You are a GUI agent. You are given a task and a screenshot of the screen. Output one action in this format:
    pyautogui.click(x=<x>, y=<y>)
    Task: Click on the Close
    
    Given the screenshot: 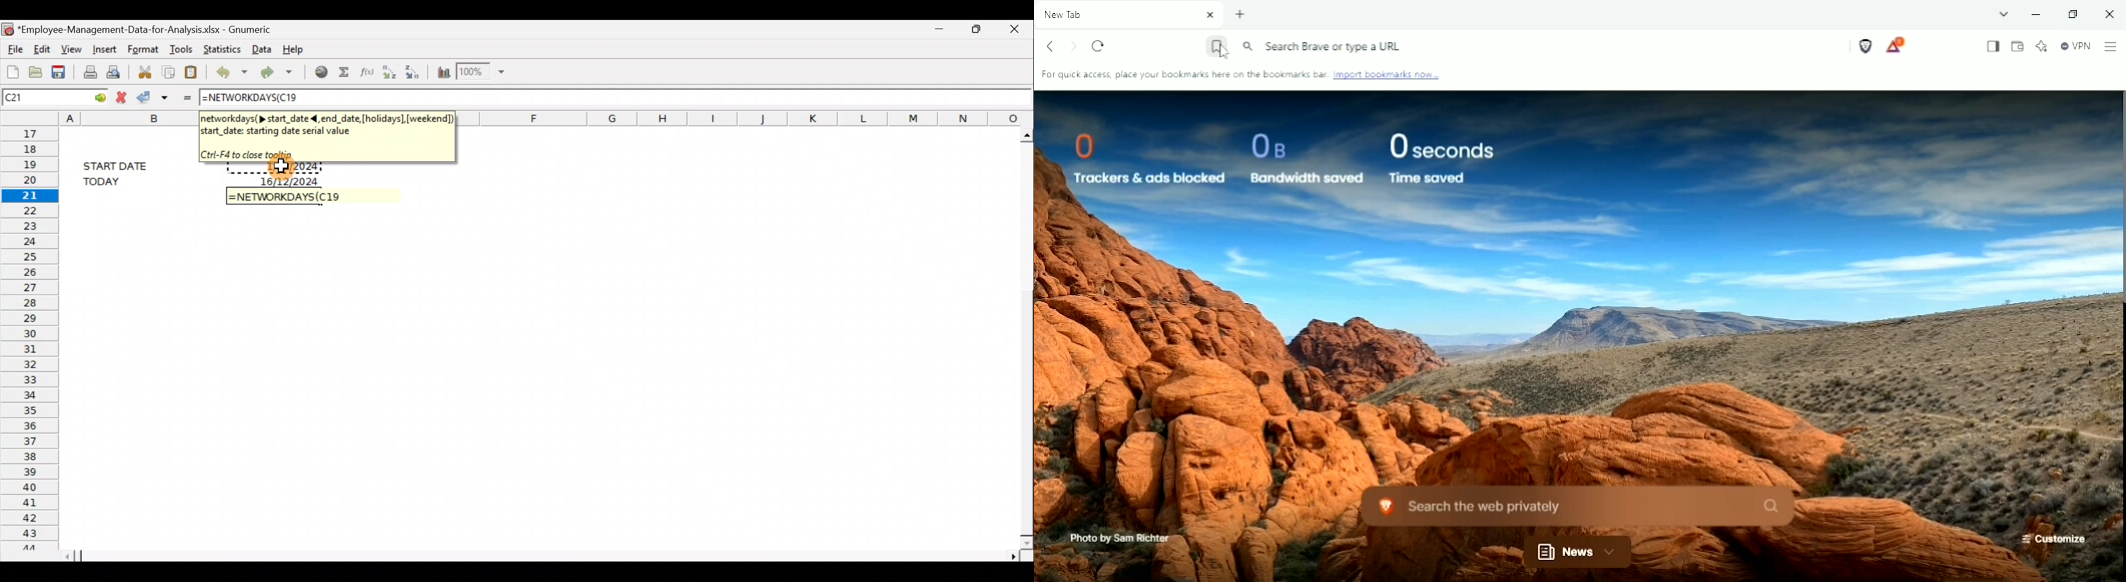 What is the action you would take?
    pyautogui.click(x=2108, y=13)
    